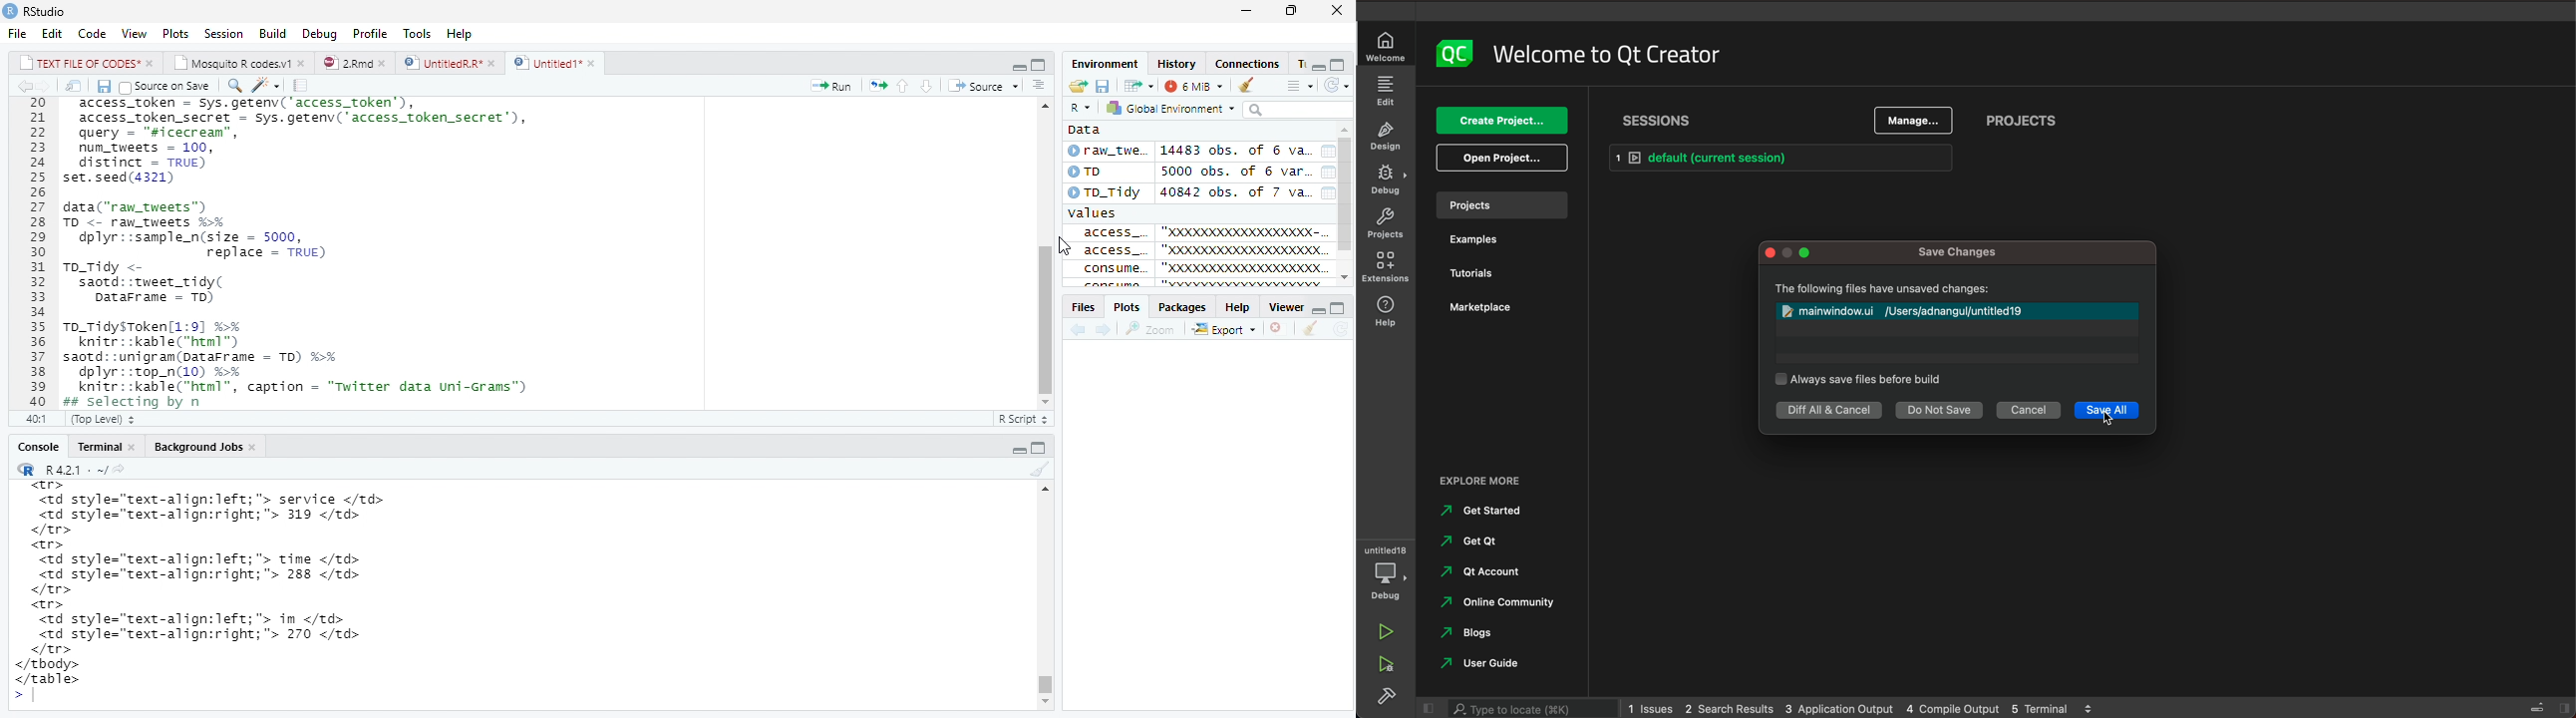 The height and width of the screenshot is (728, 2576). I want to click on | Mosauito R codes.y!, so click(238, 62).